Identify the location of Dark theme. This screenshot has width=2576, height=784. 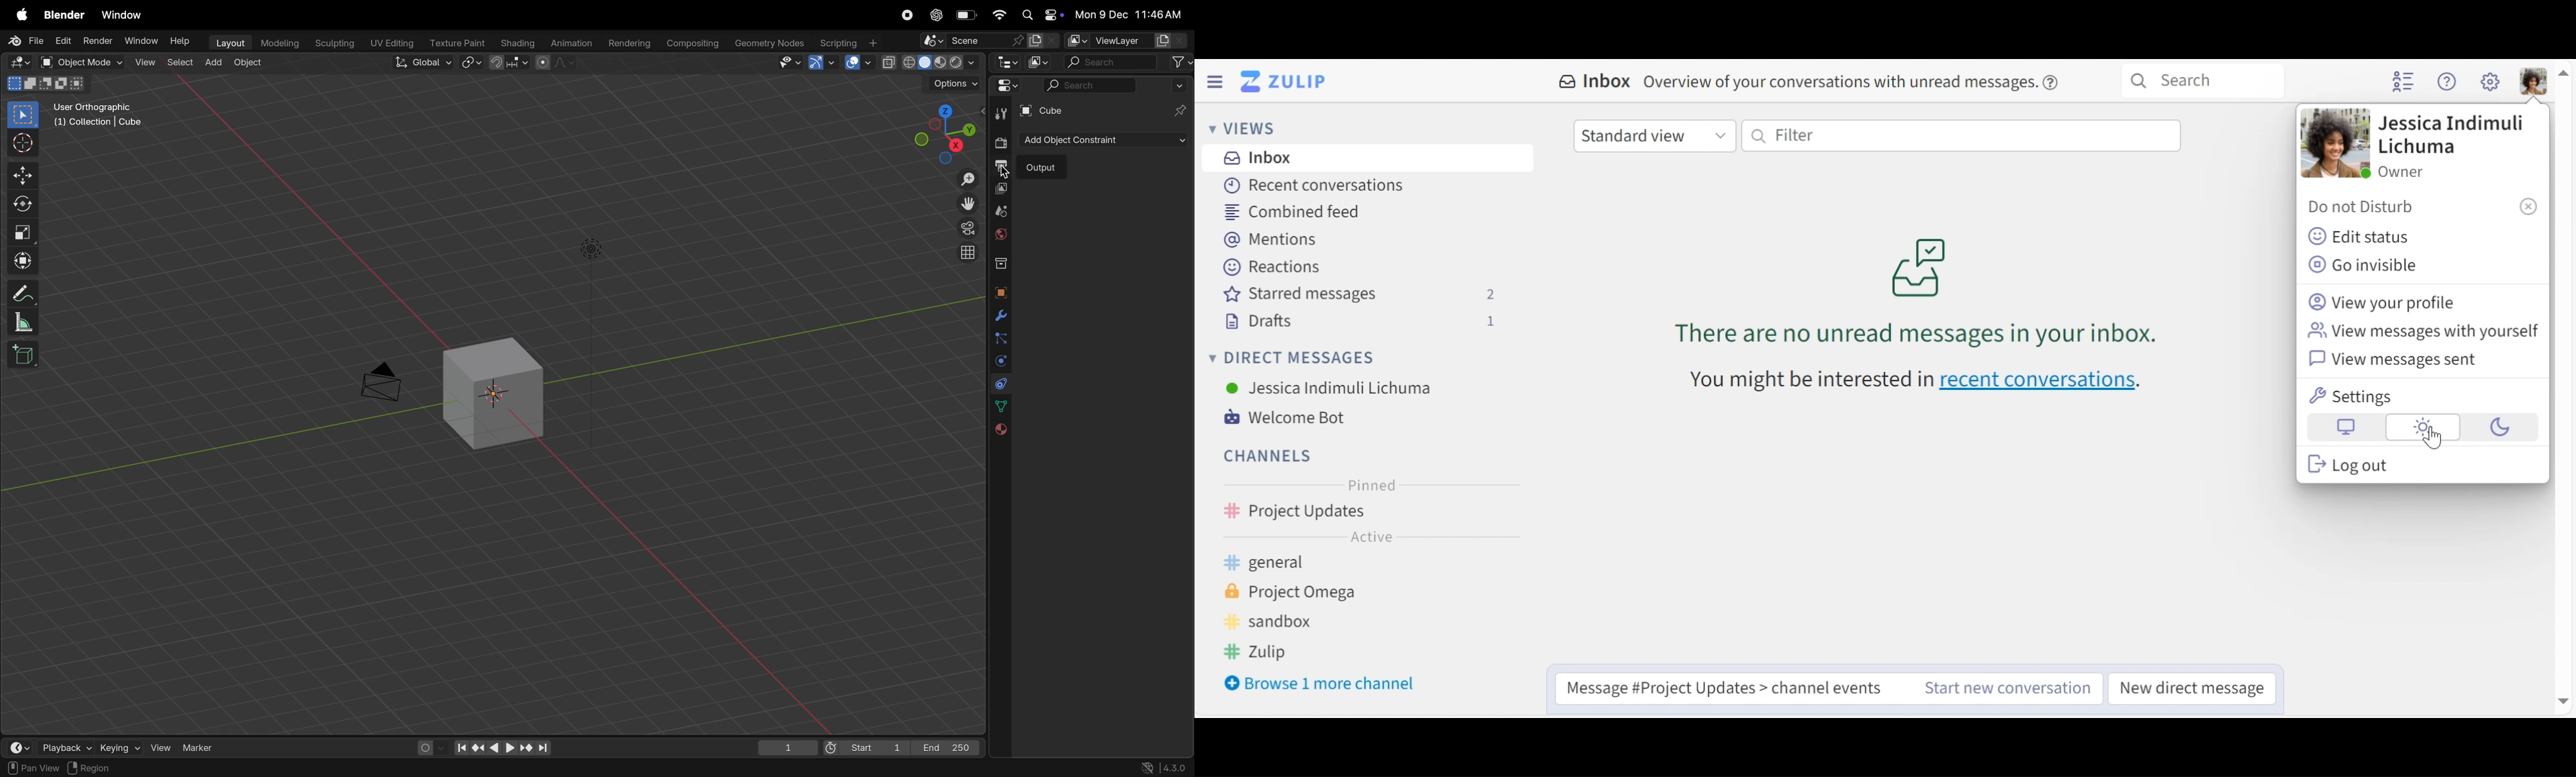
(2496, 428).